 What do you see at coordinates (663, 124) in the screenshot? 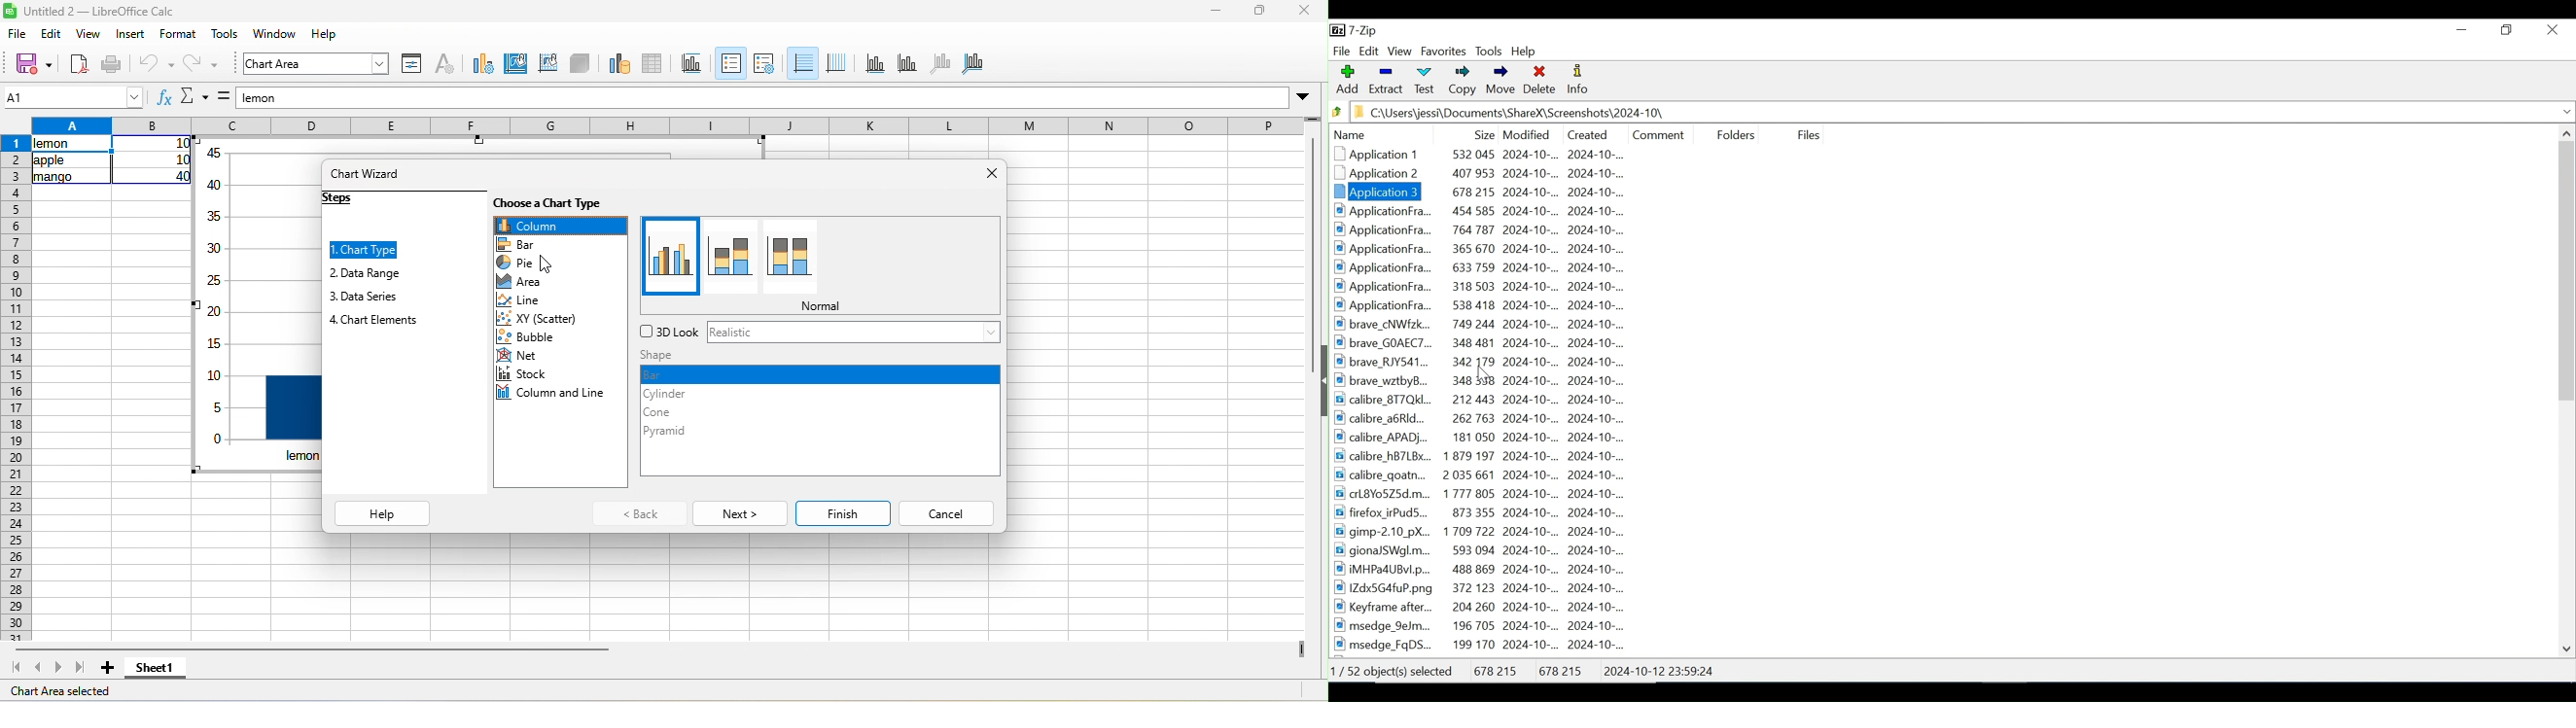
I see `column headings` at bounding box center [663, 124].